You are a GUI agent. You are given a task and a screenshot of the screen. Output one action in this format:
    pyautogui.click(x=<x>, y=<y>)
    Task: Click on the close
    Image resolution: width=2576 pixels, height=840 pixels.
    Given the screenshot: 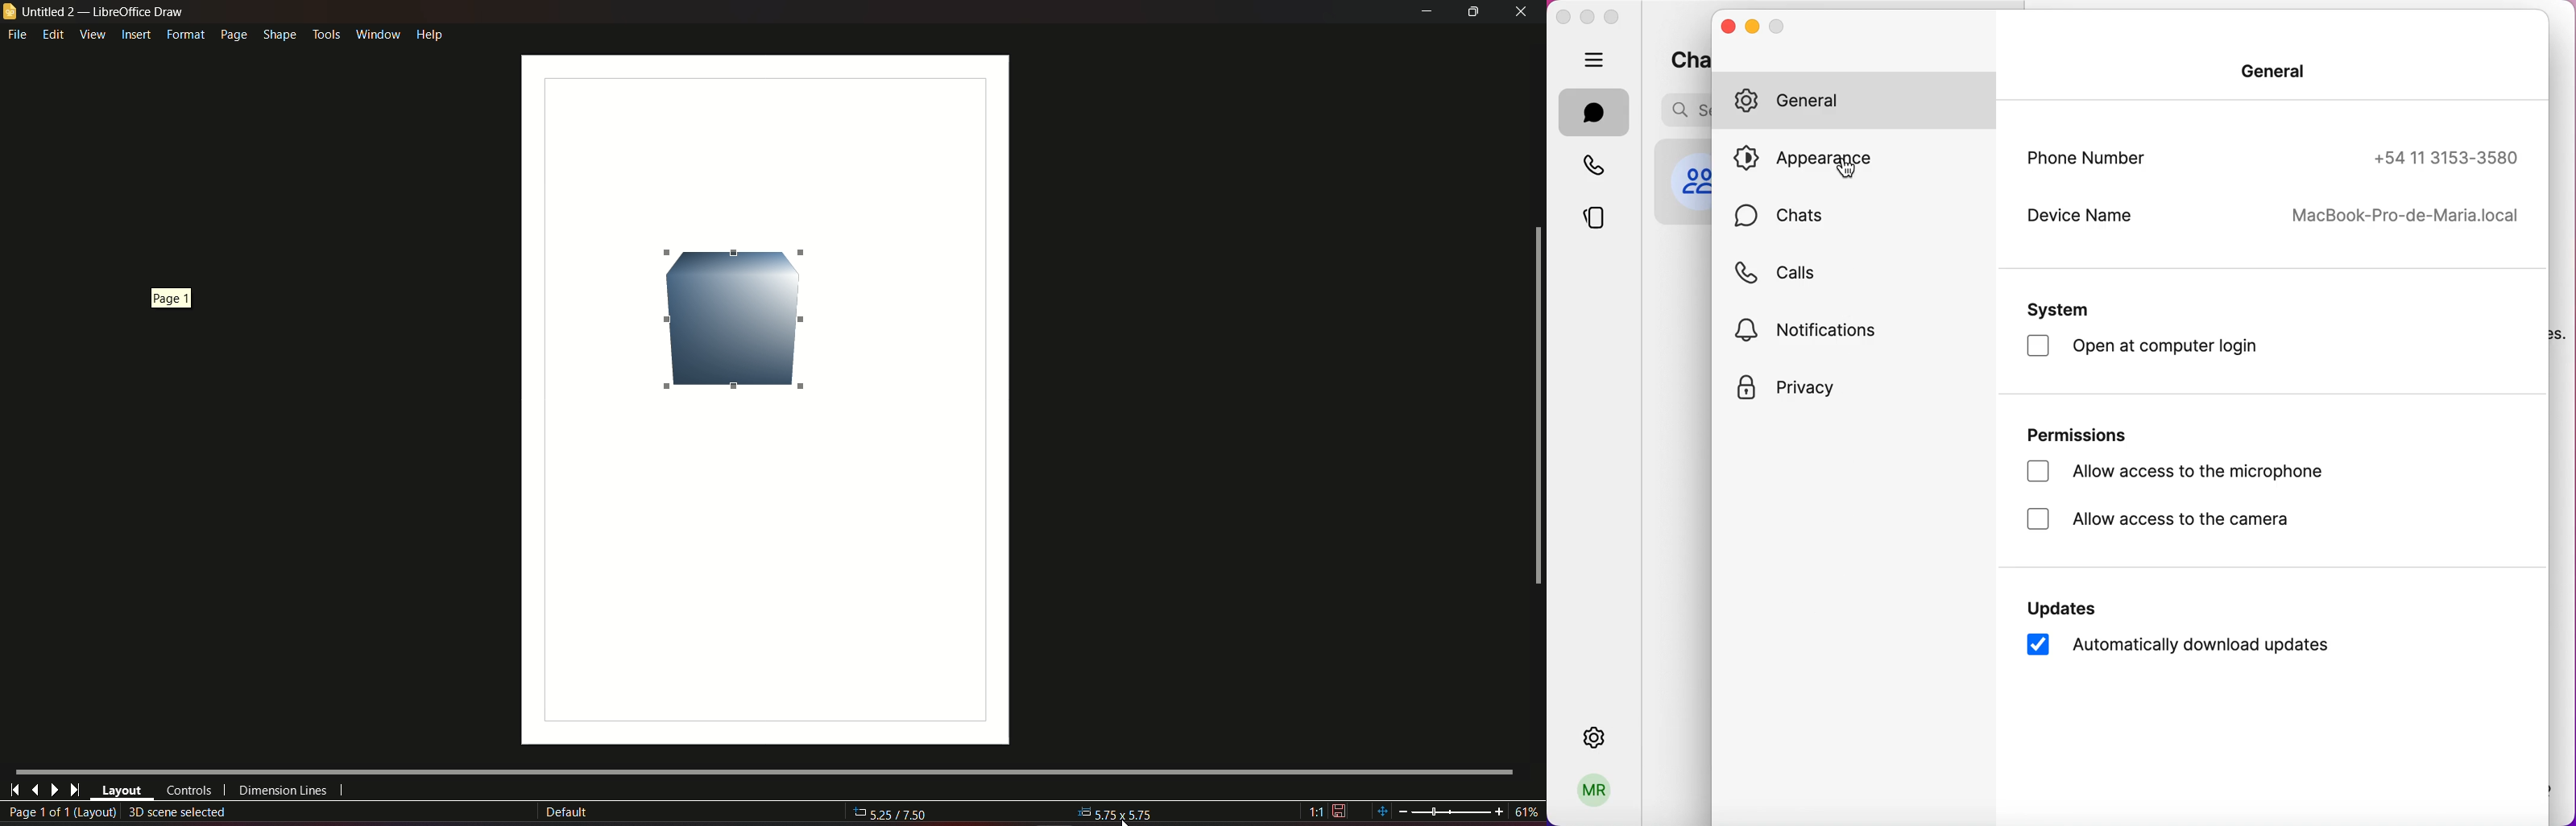 What is the action you would take?
    pyautogui.click(x=1727, y=26)
    